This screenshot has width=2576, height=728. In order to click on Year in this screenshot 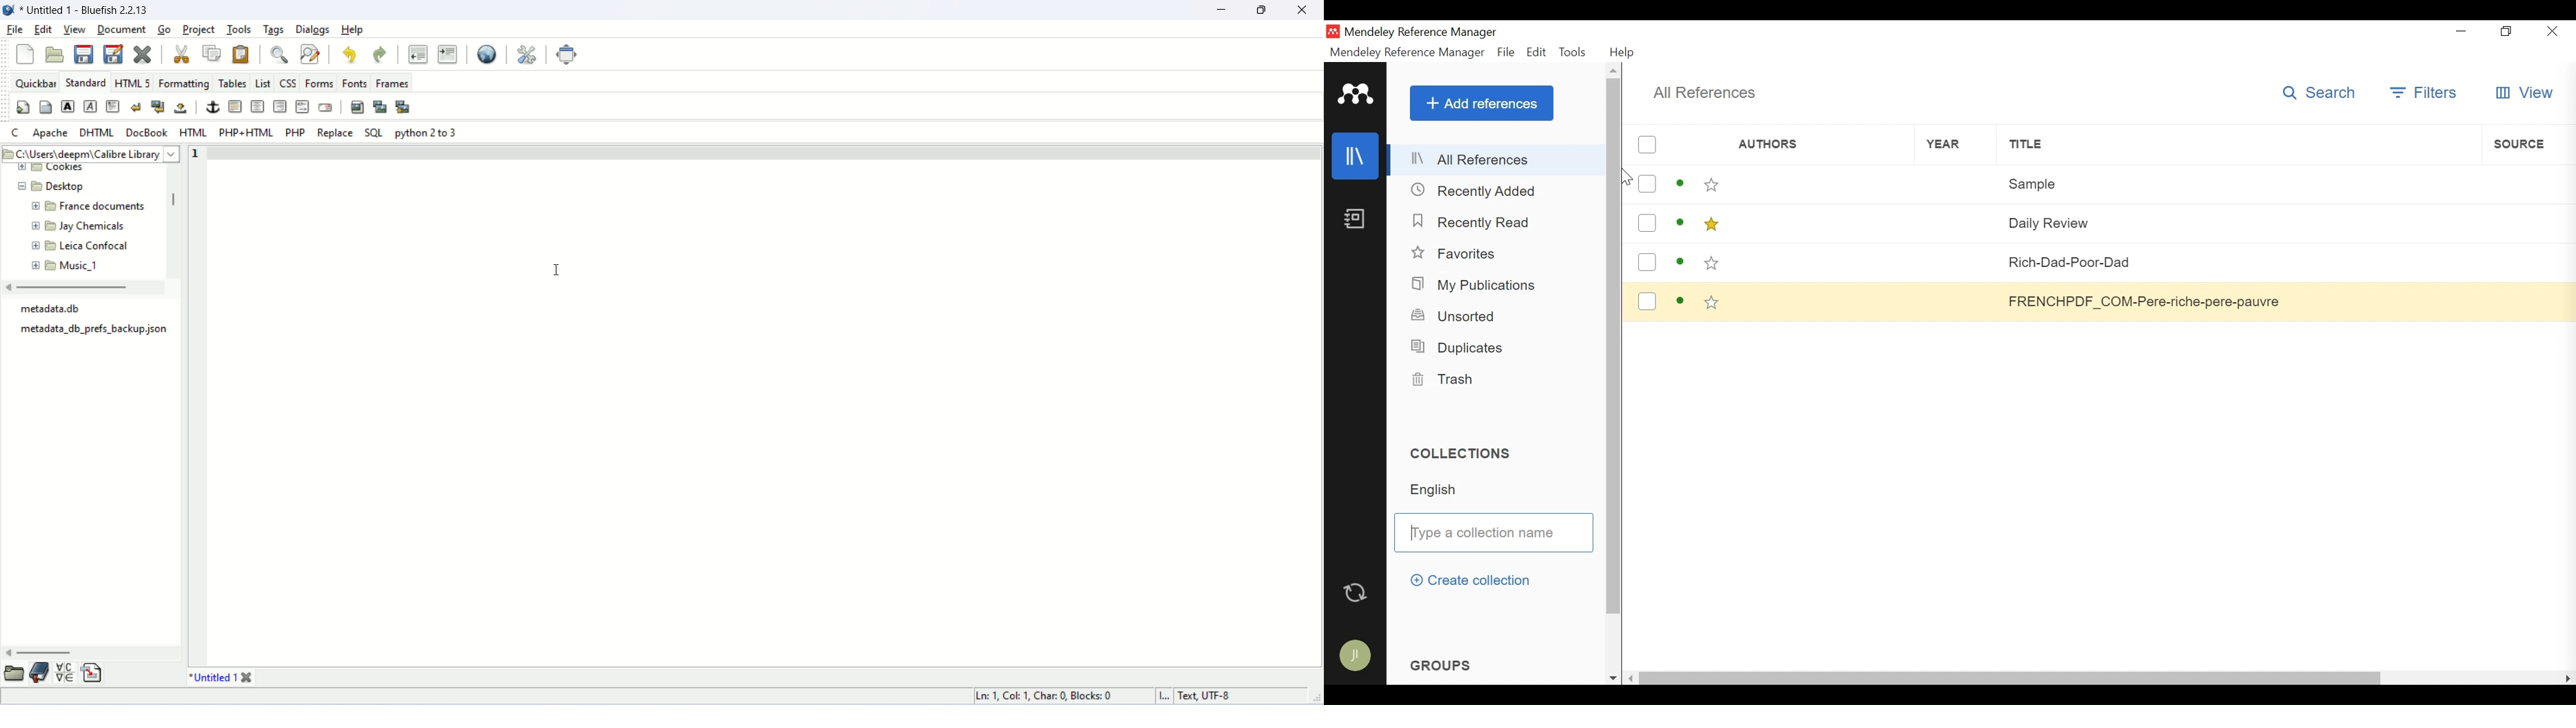, I will do `click(1957, 222)`.